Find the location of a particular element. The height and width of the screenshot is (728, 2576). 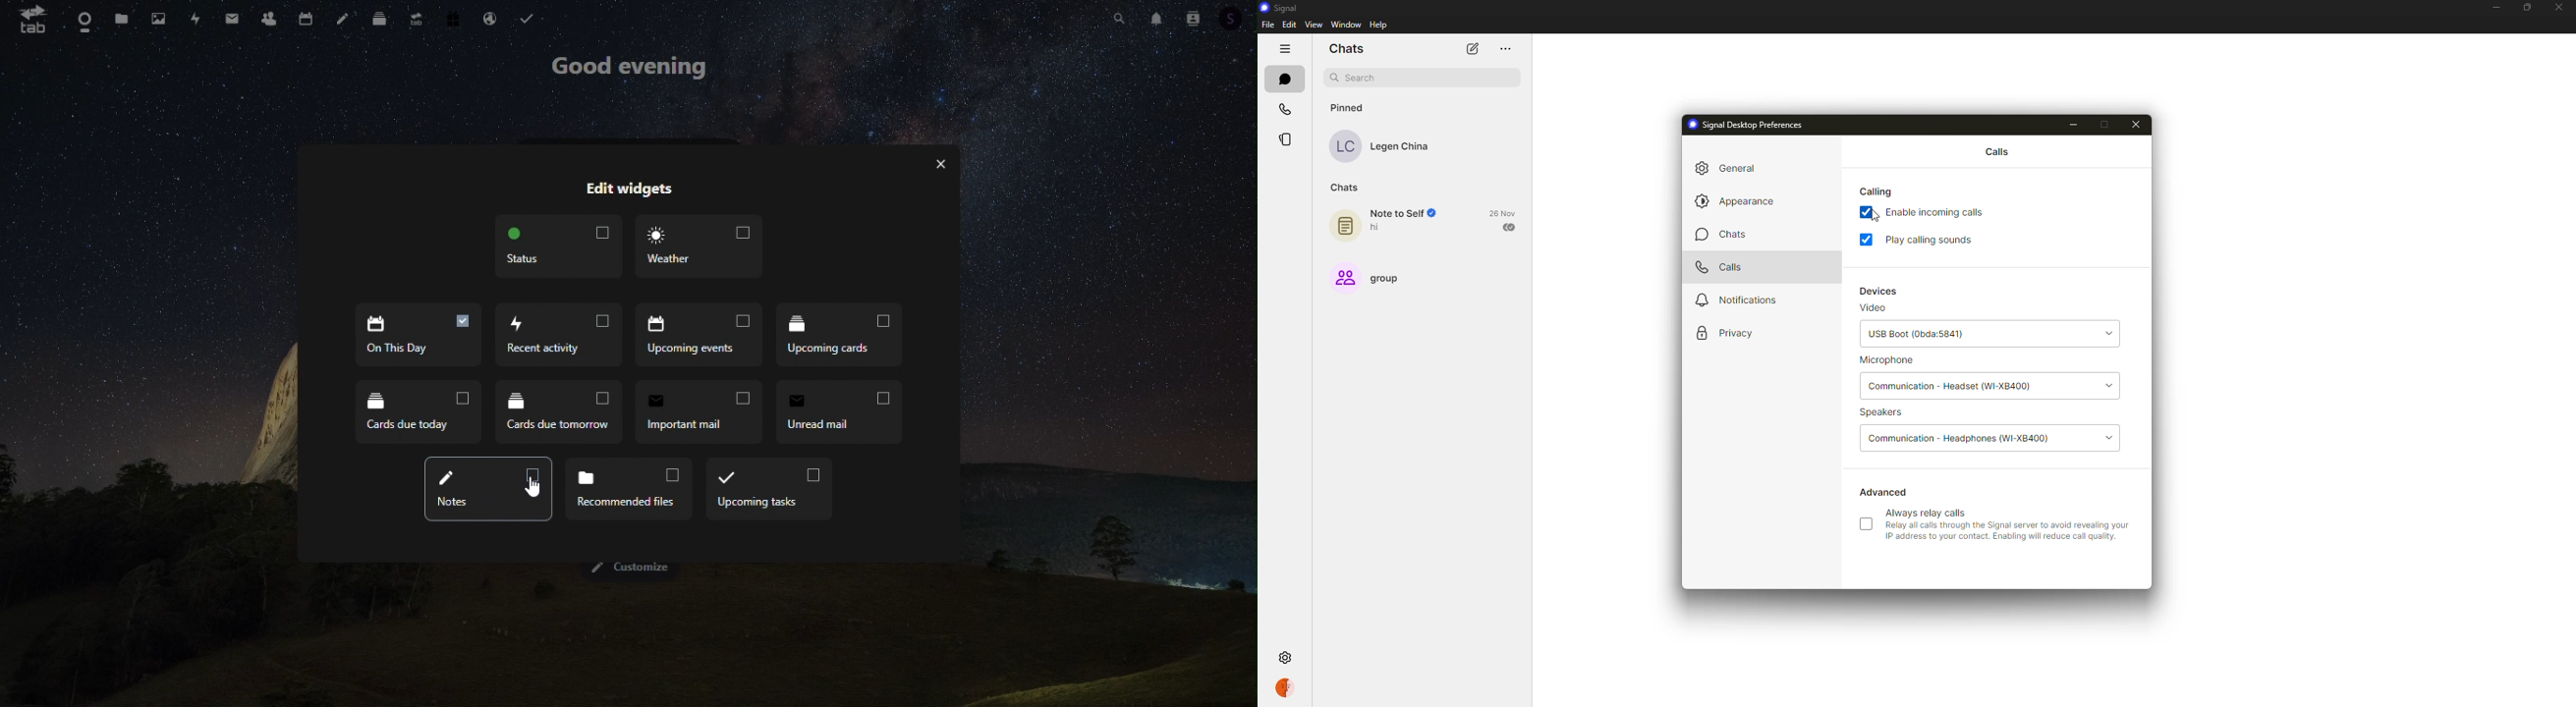

notifications is located at coordinates (1738, 300).